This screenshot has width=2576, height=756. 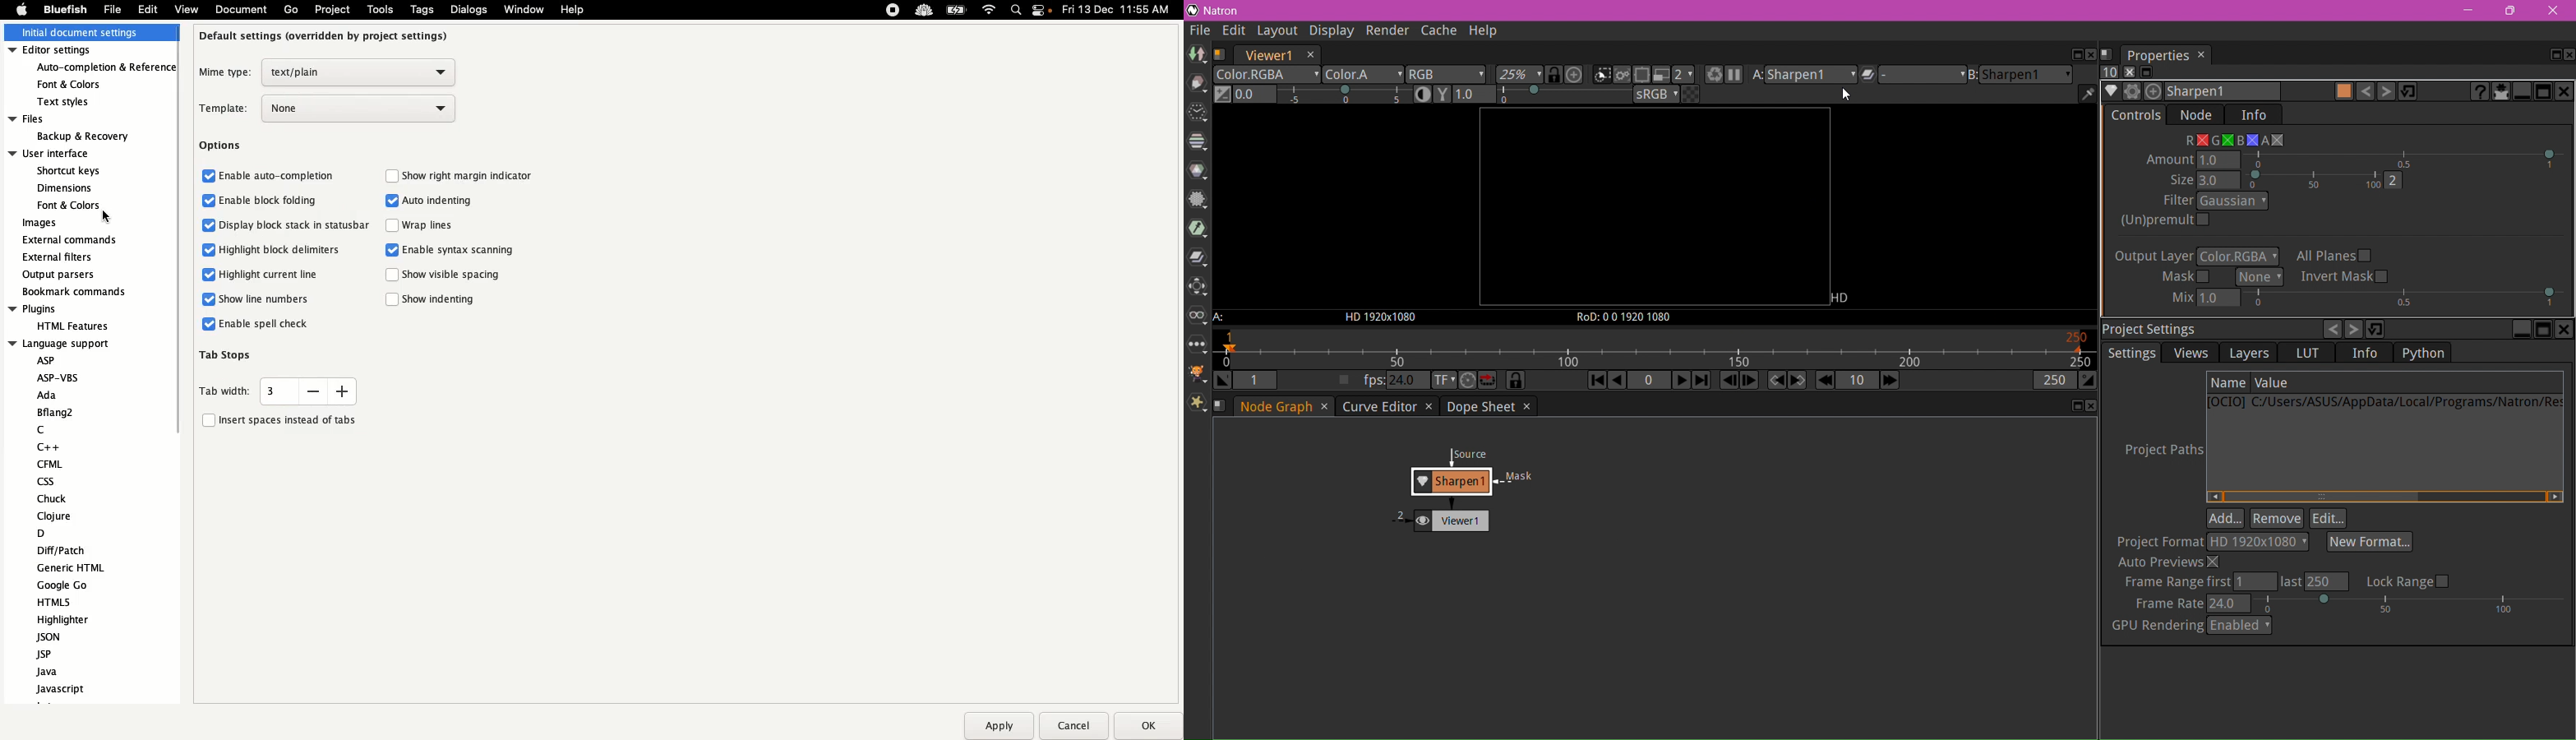 What do you see at coordinates (239, 11) in the screenshot?
I see `document` at bounding box center [239, 11].